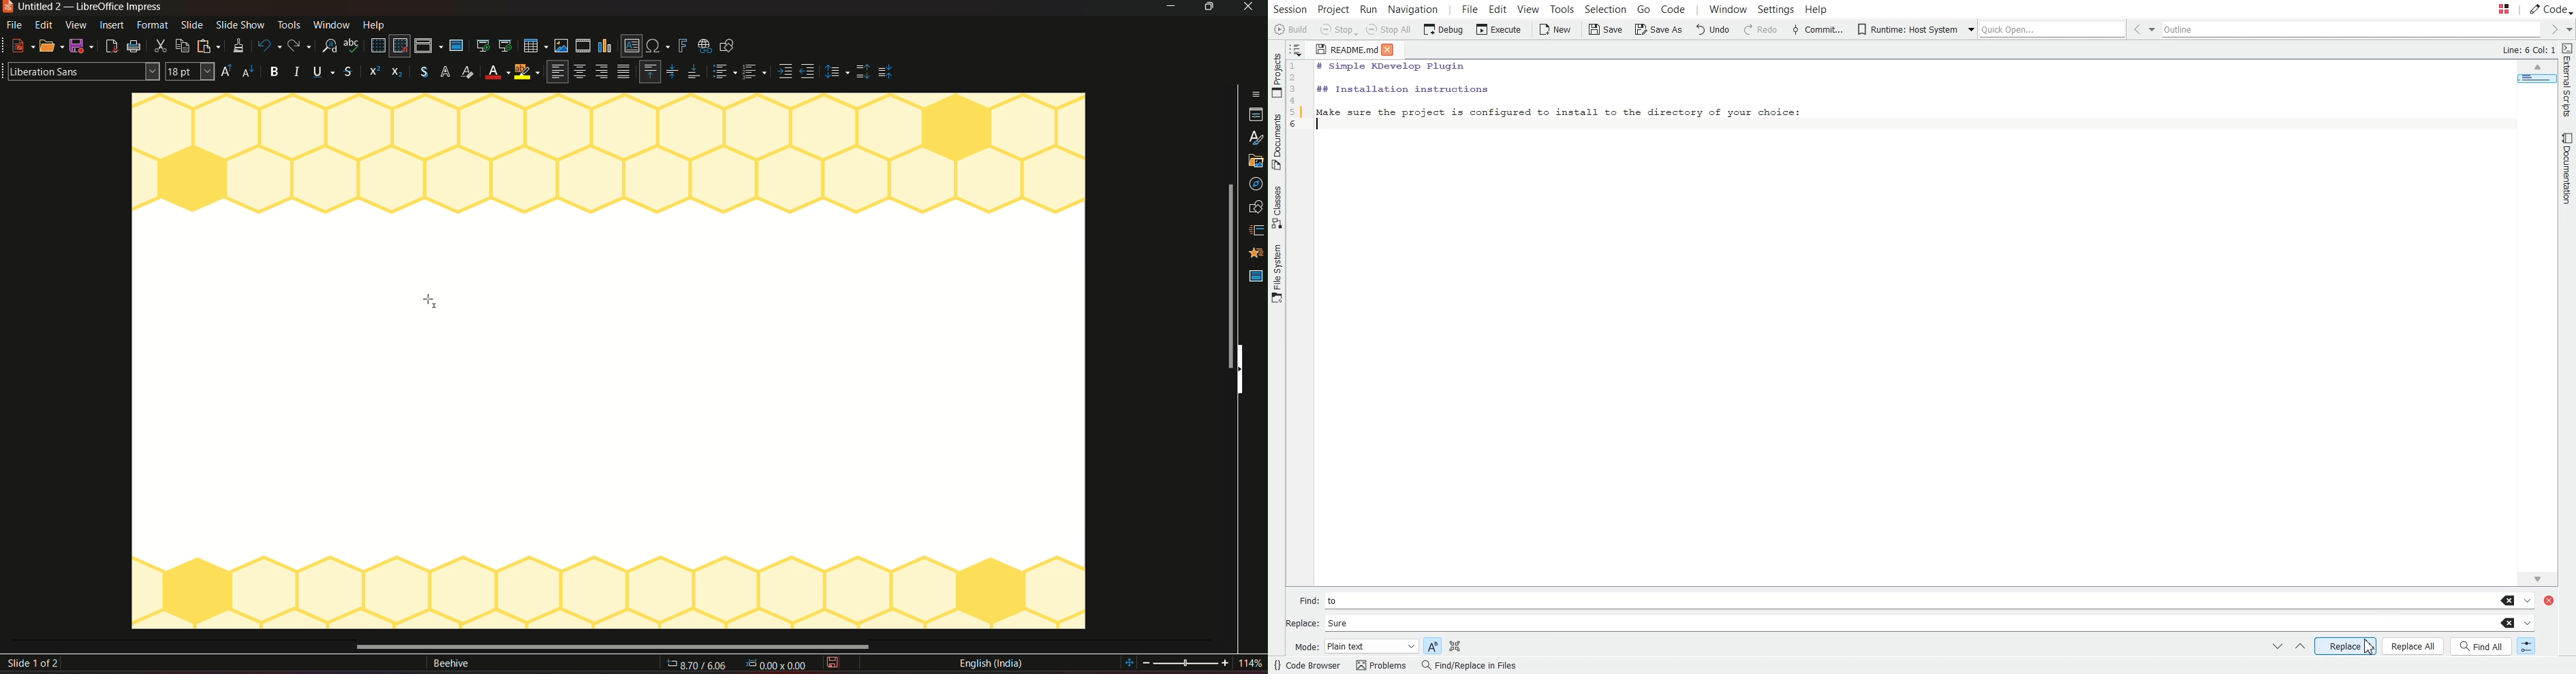  Describe the element at coordinates (348, 72) in the screenshot. I see `Strikethrough` at that location.